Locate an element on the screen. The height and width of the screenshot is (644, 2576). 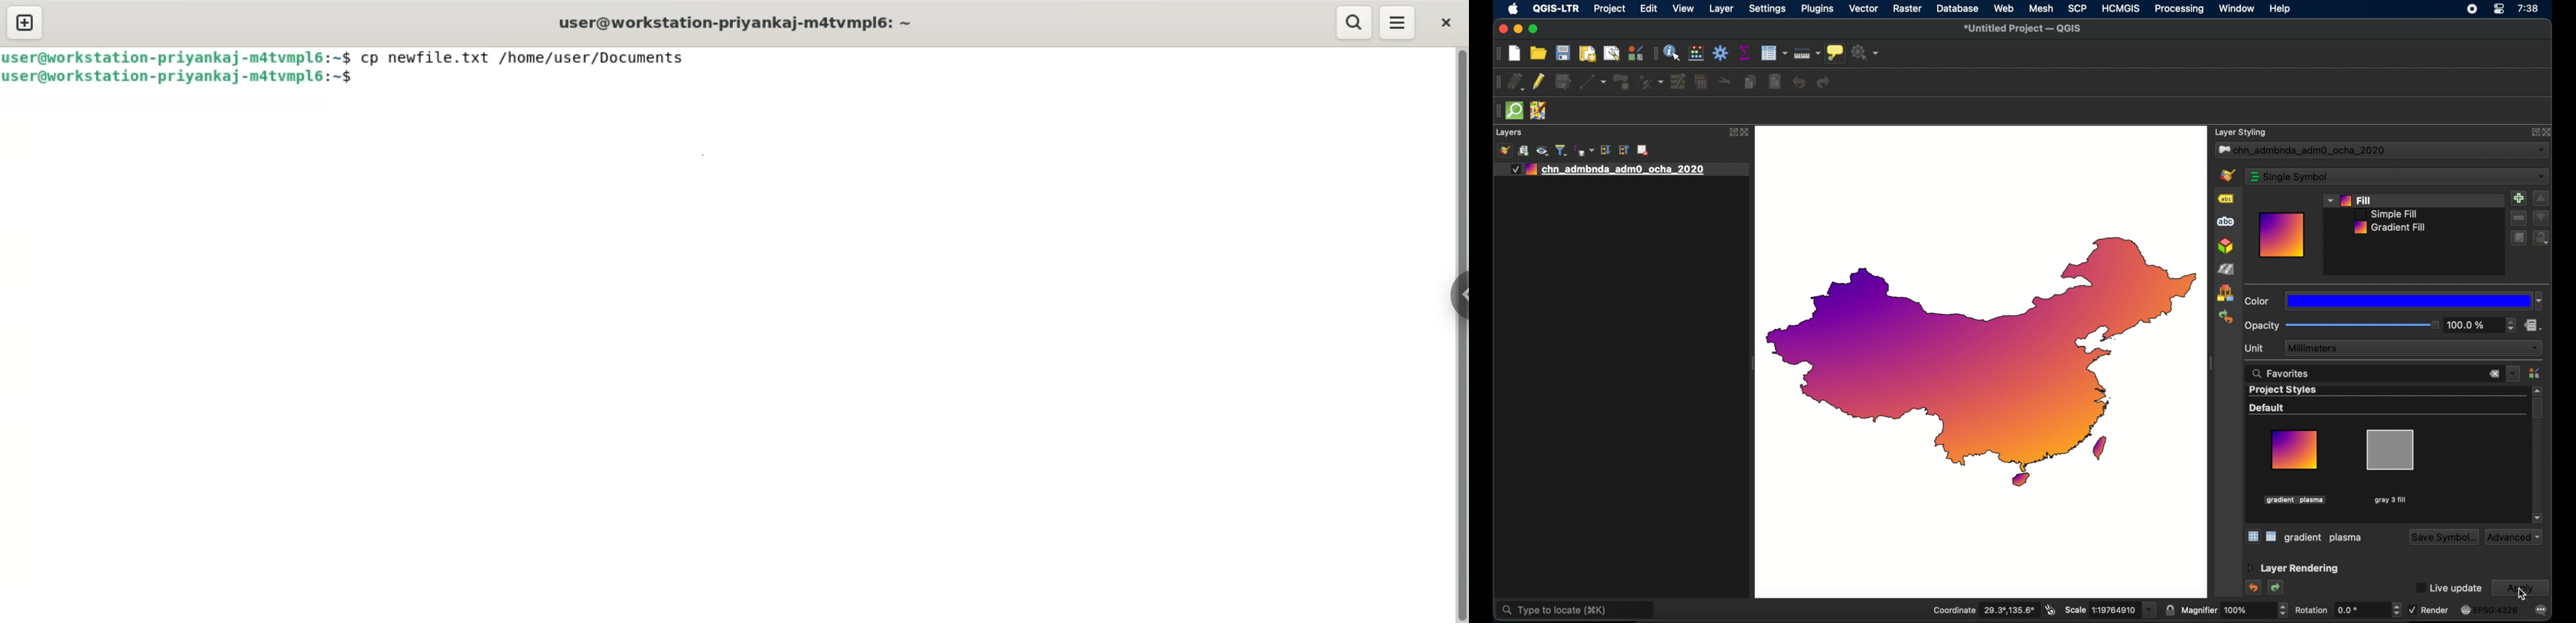
lock scale is located at coordinates (2169, 610).